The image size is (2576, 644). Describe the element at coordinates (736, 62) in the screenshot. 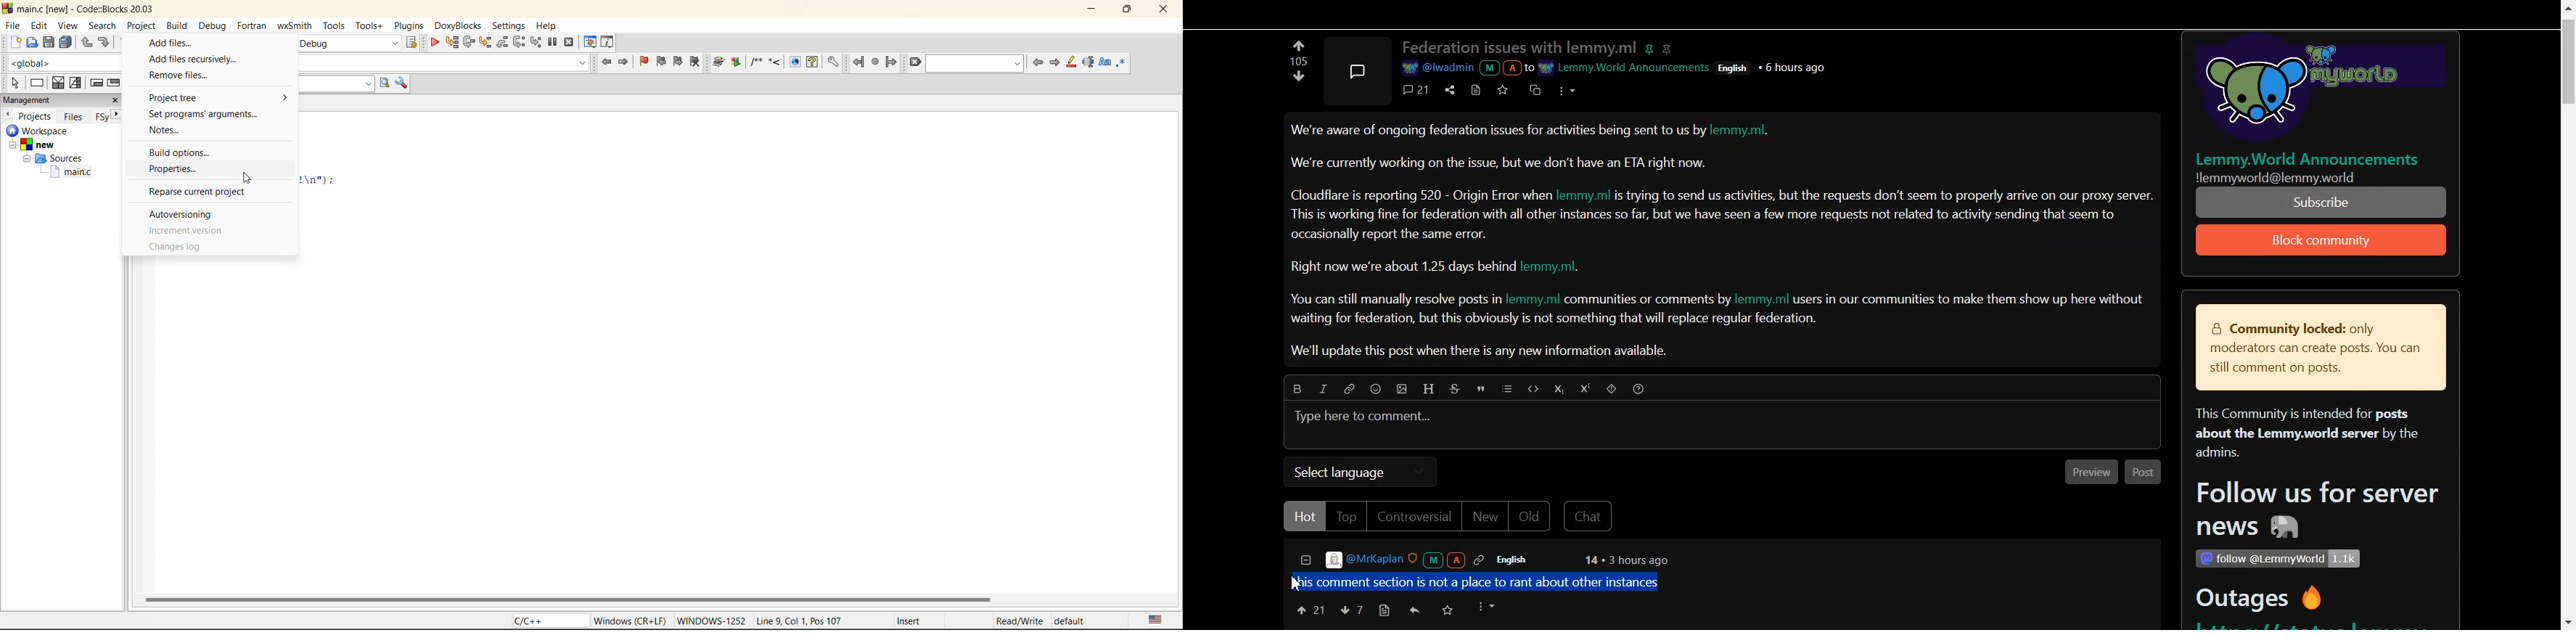

I see `Extract documentation for the current project` at that location.